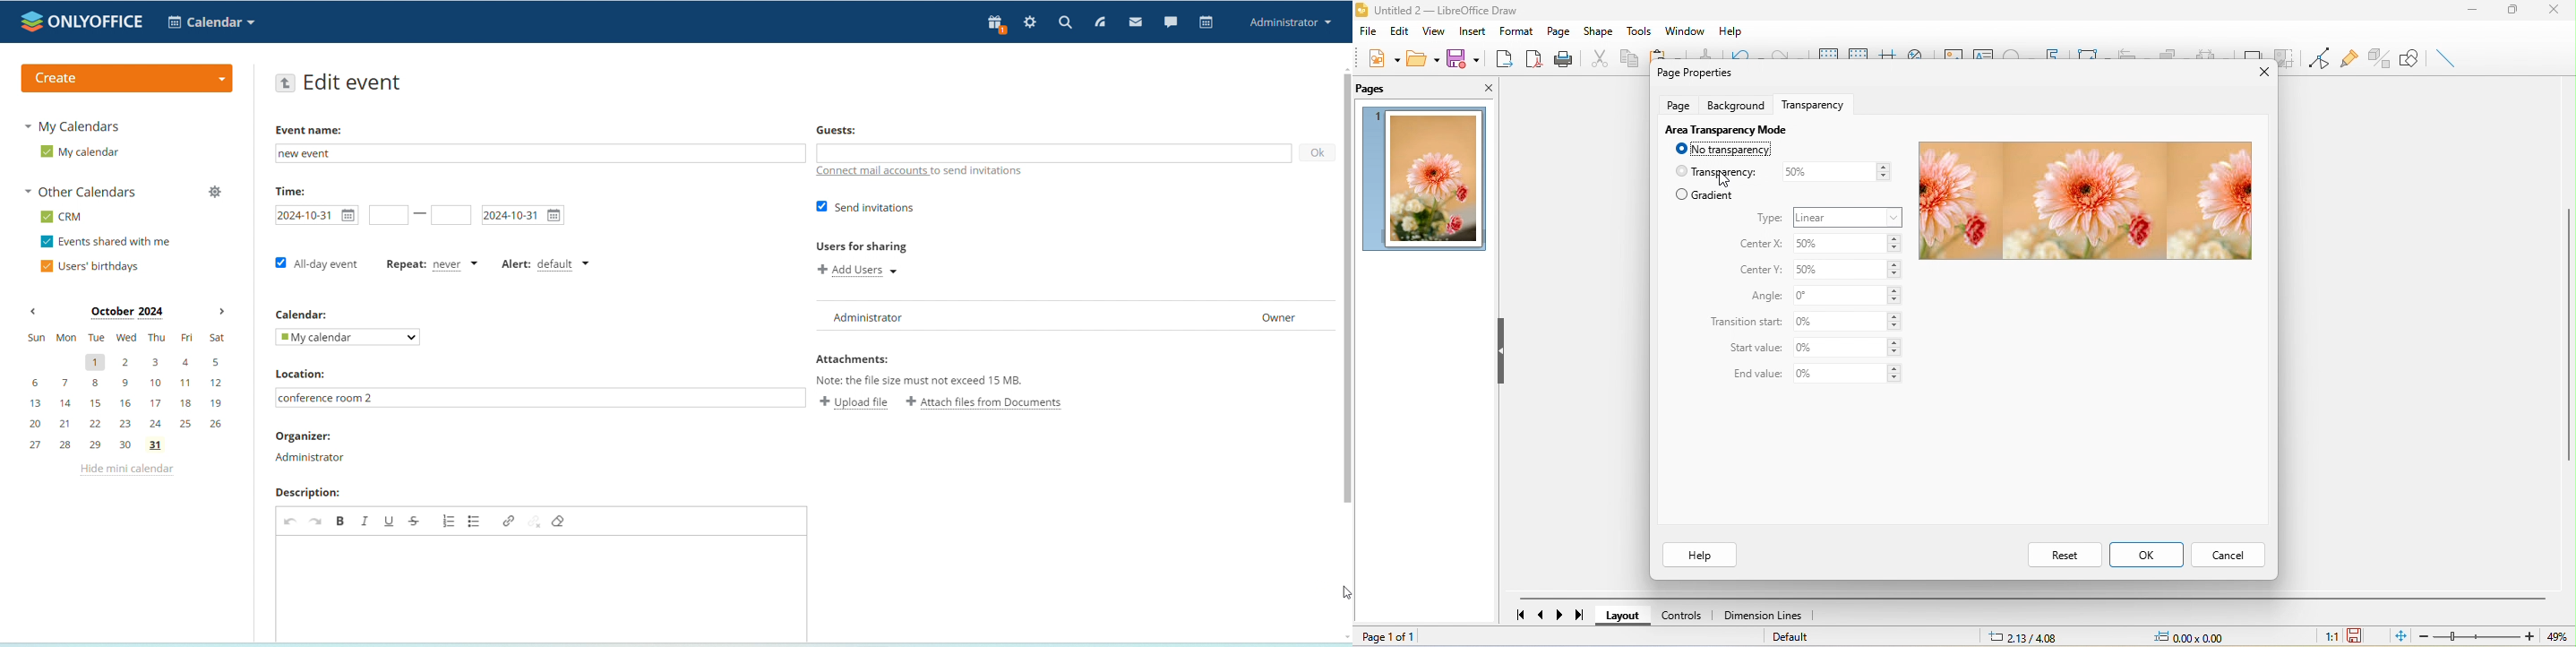  Describe the element at coordinates (1627, 616) in the screenshot. I see `layout` at that location.